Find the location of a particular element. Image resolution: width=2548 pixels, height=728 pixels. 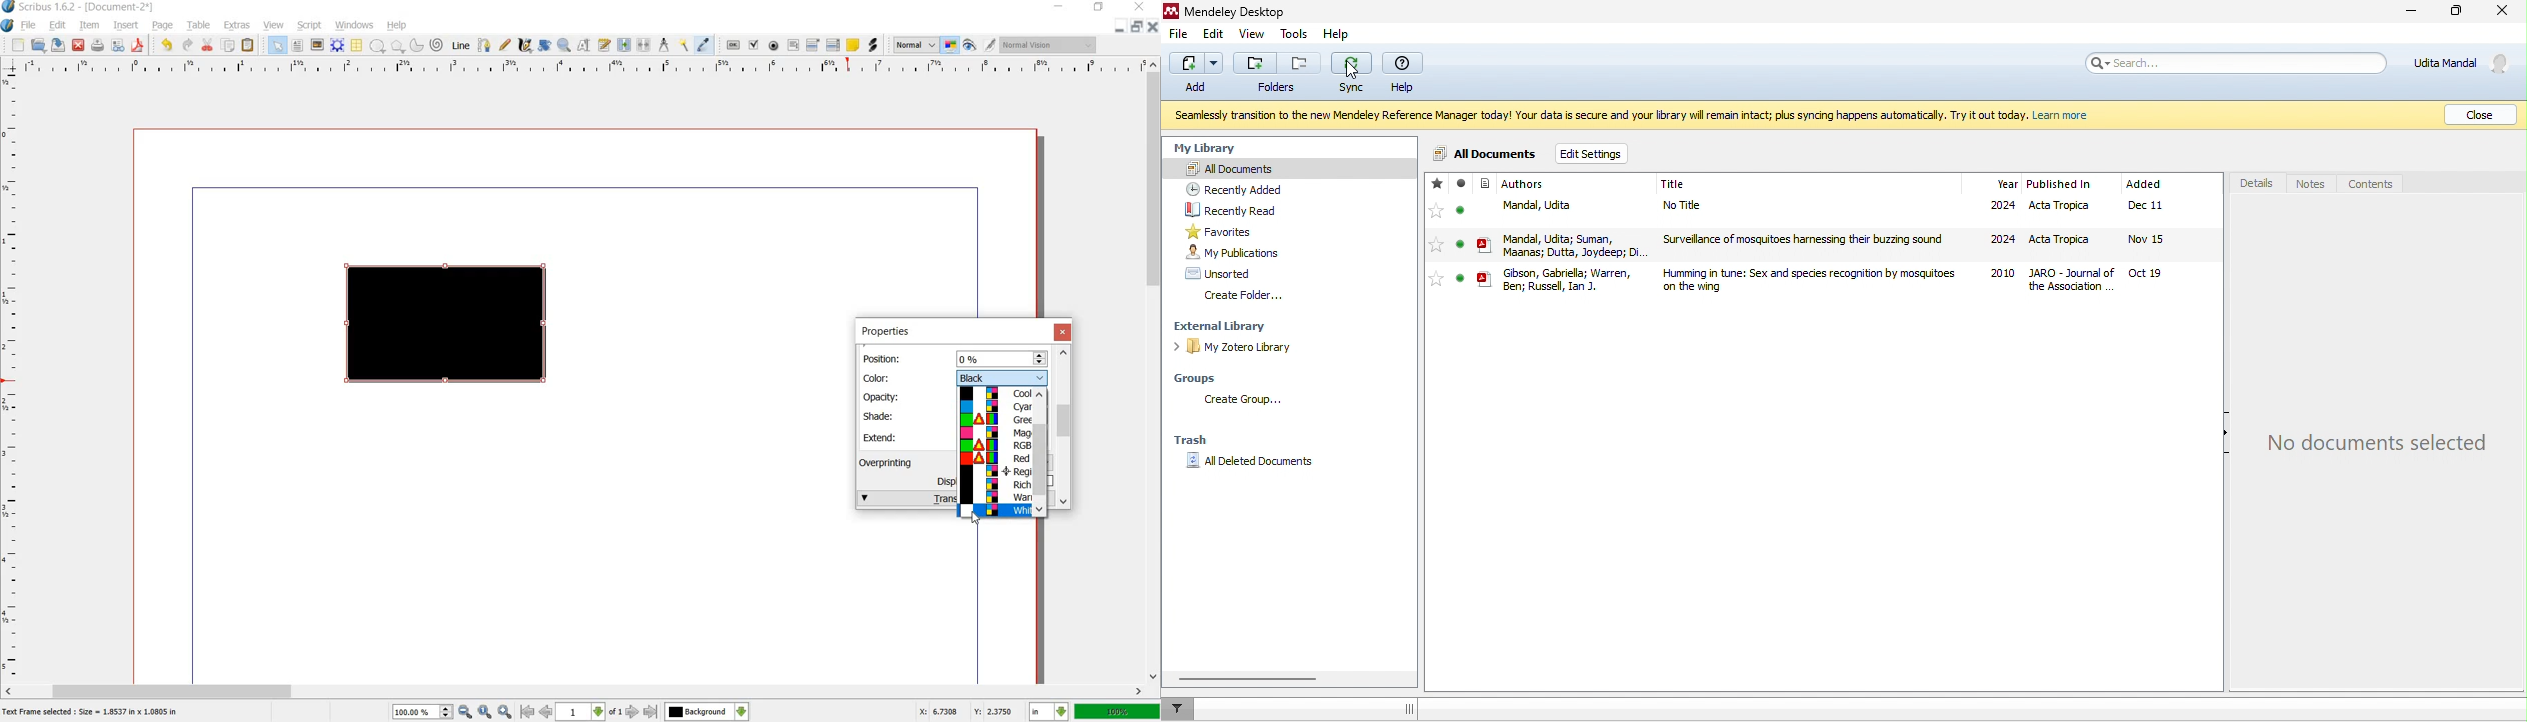

unlink text frame is located at coordinates (645, 46).